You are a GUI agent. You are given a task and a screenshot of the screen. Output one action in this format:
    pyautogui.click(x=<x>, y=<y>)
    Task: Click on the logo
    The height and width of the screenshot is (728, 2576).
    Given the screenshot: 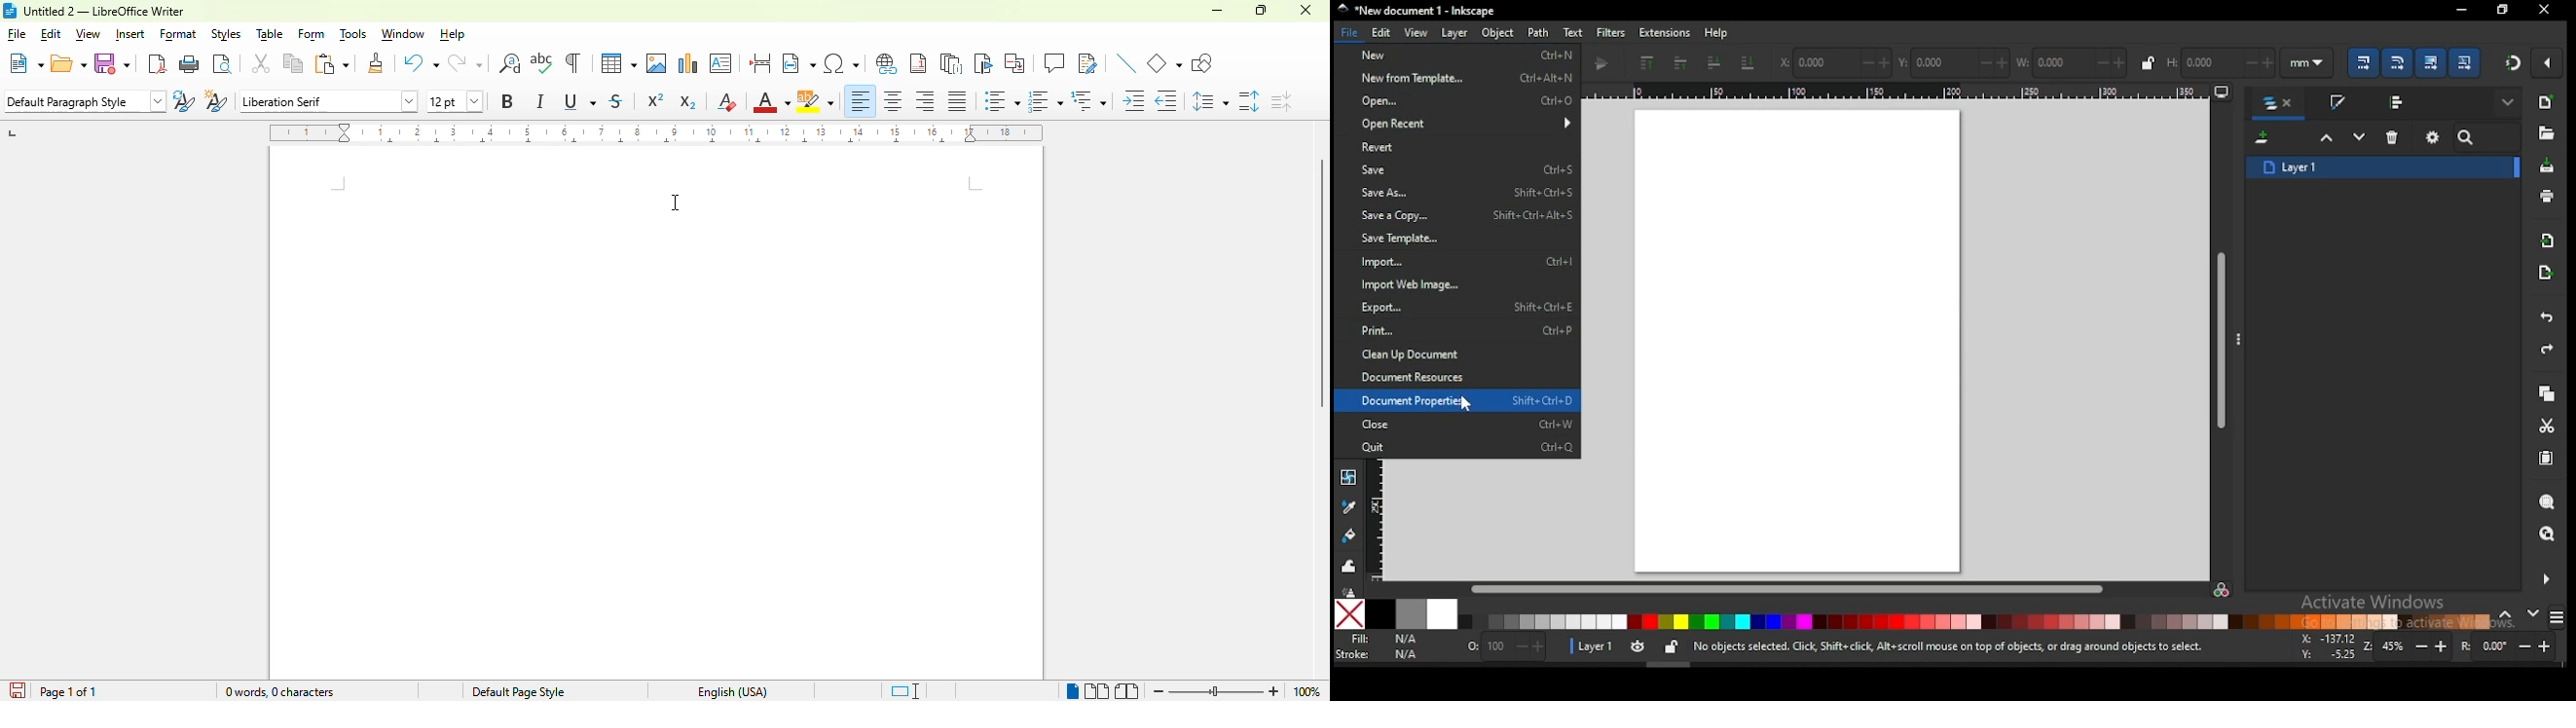 What is the action you would take?
    pyautogui.click(x=10, y=11)
    